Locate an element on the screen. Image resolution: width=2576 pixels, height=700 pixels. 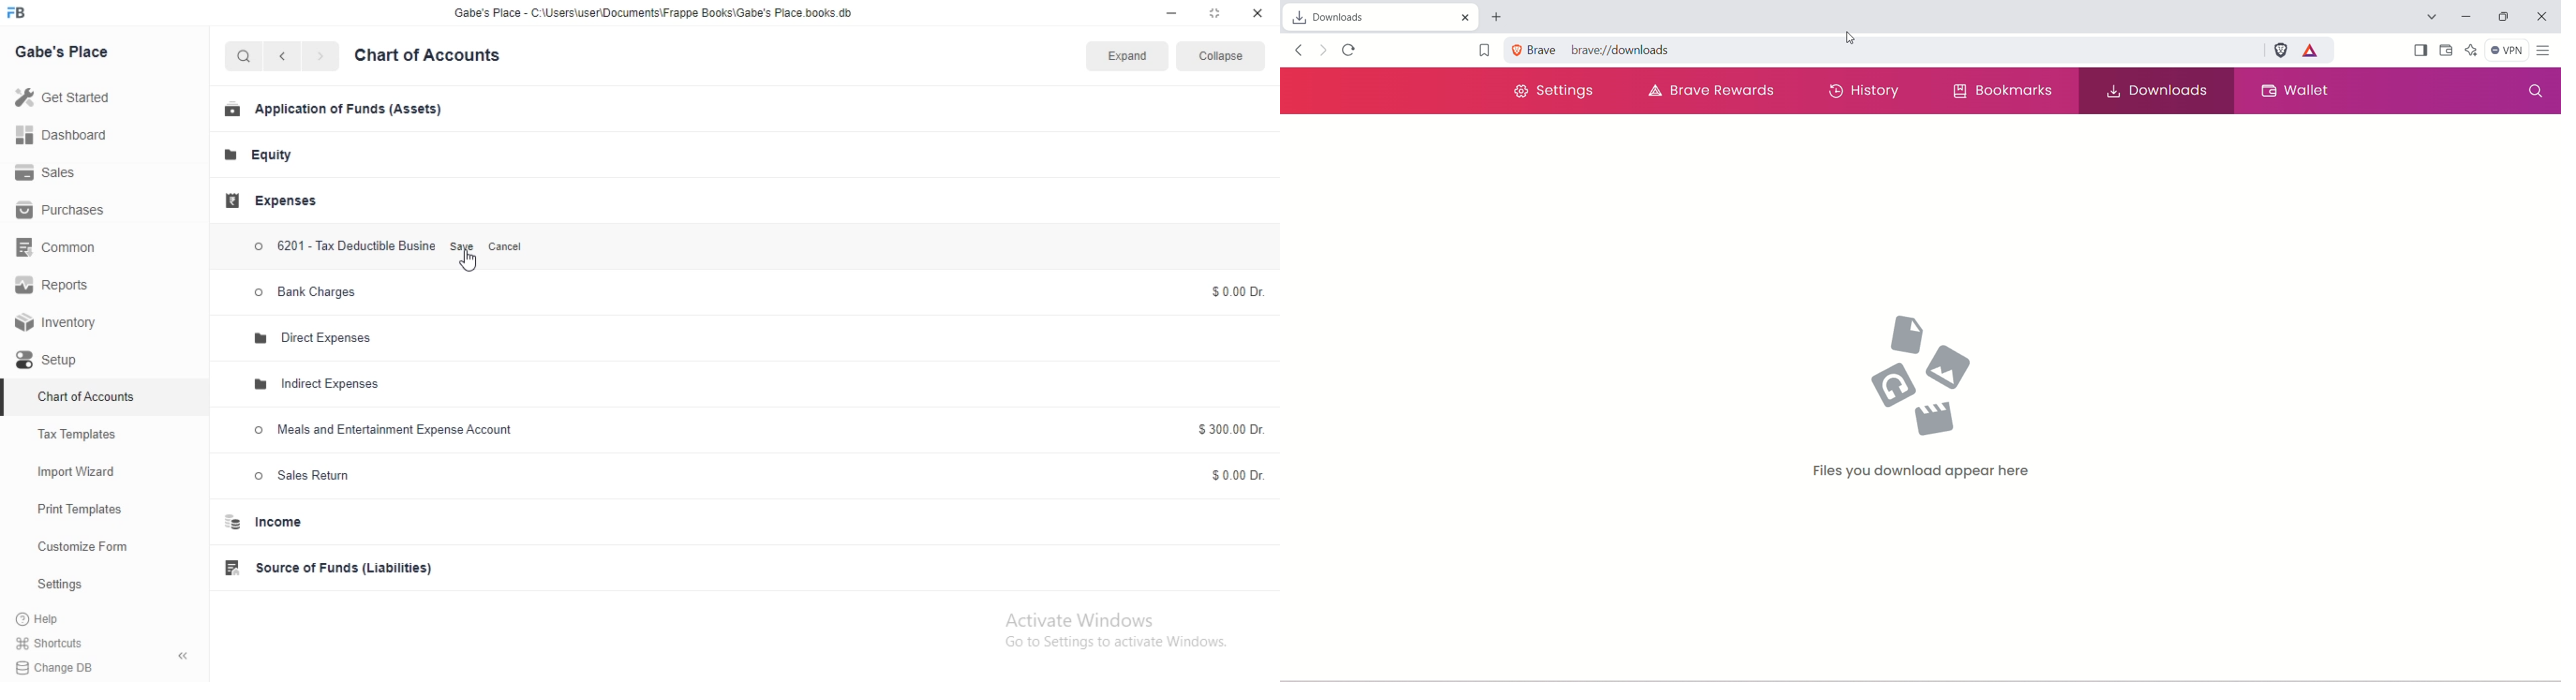
Search is located at coordinates (246, 57).